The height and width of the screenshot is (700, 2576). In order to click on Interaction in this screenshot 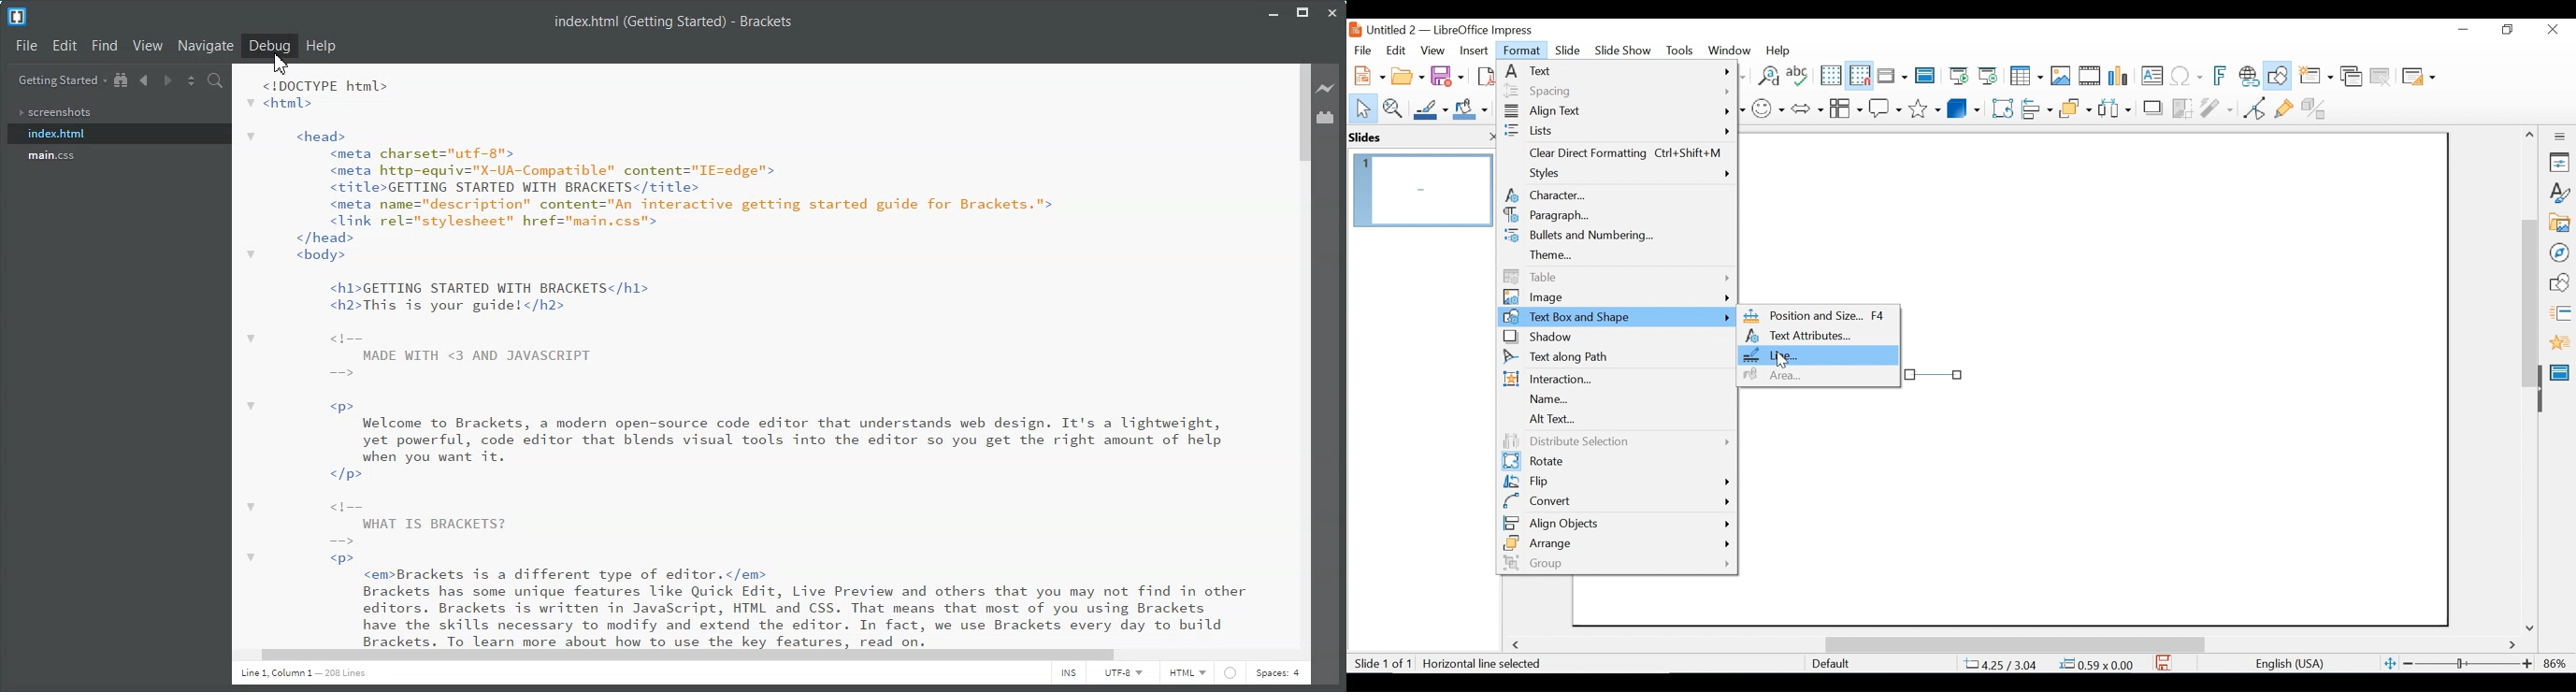, I will do `click(1616, 380)`.